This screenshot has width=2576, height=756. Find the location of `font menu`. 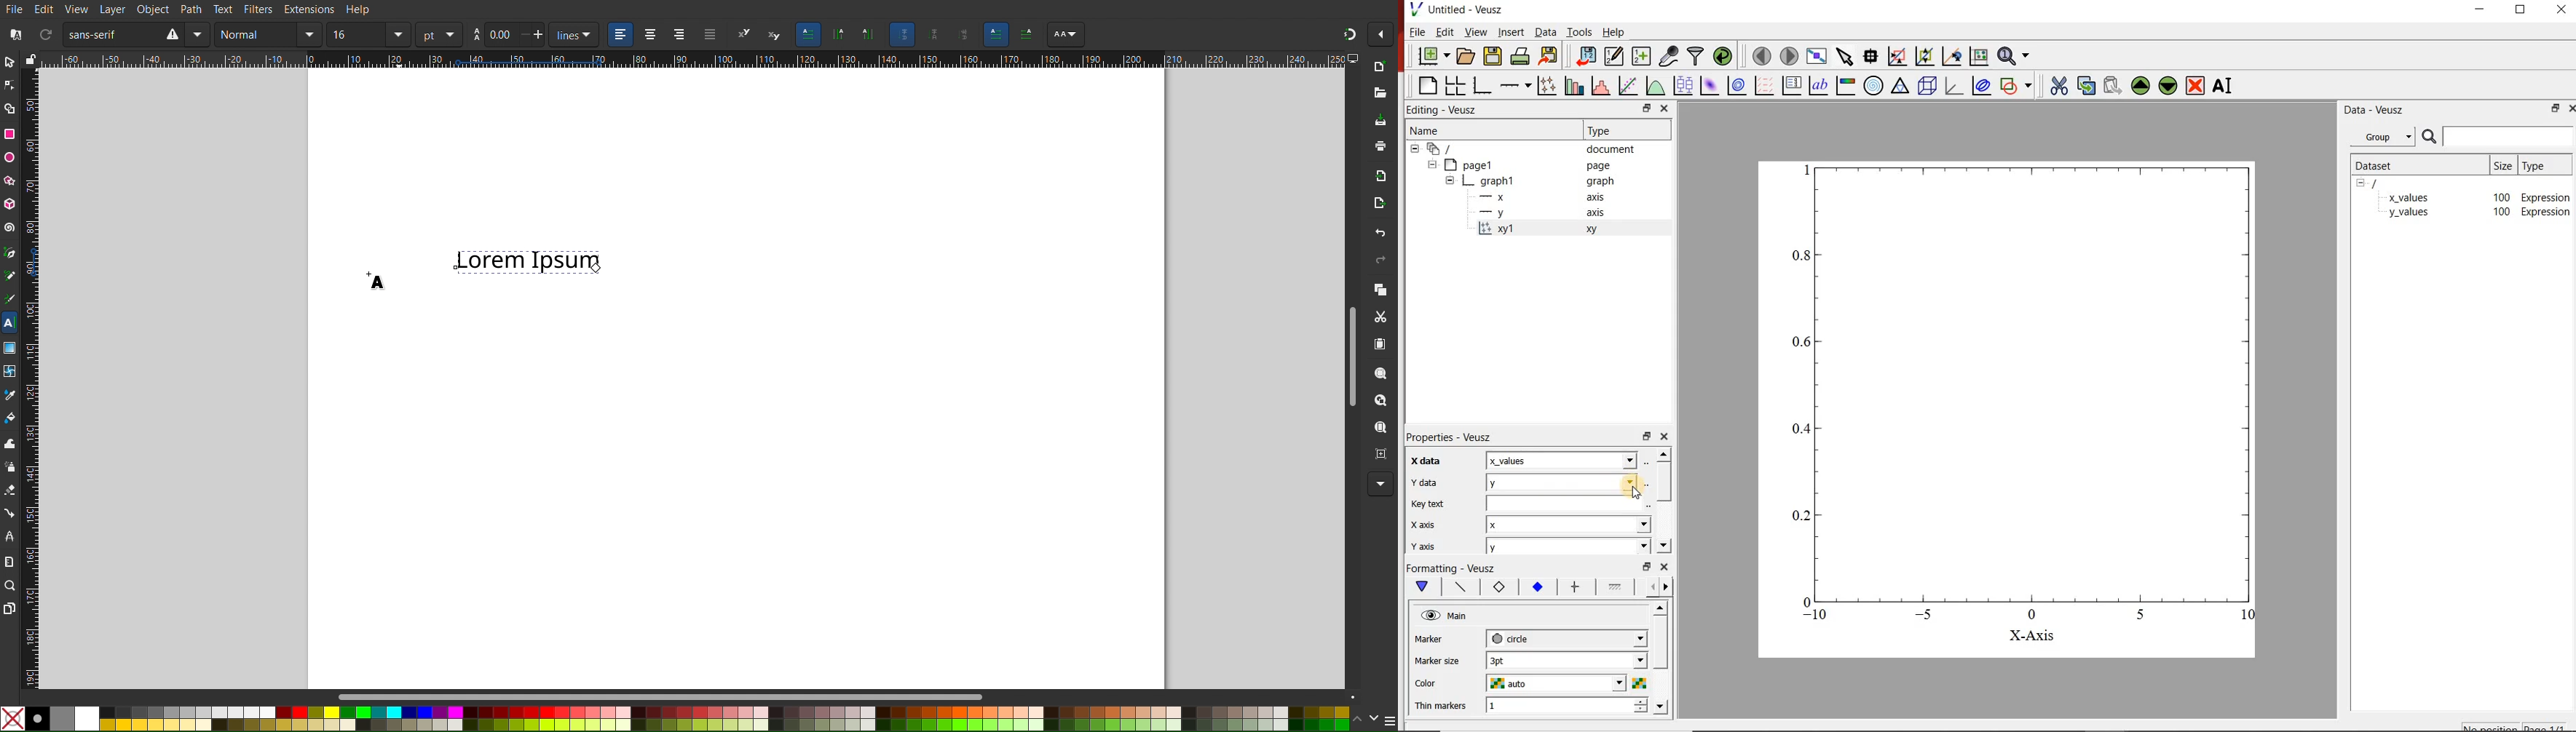

font menu is located at coordinates (200, 34).